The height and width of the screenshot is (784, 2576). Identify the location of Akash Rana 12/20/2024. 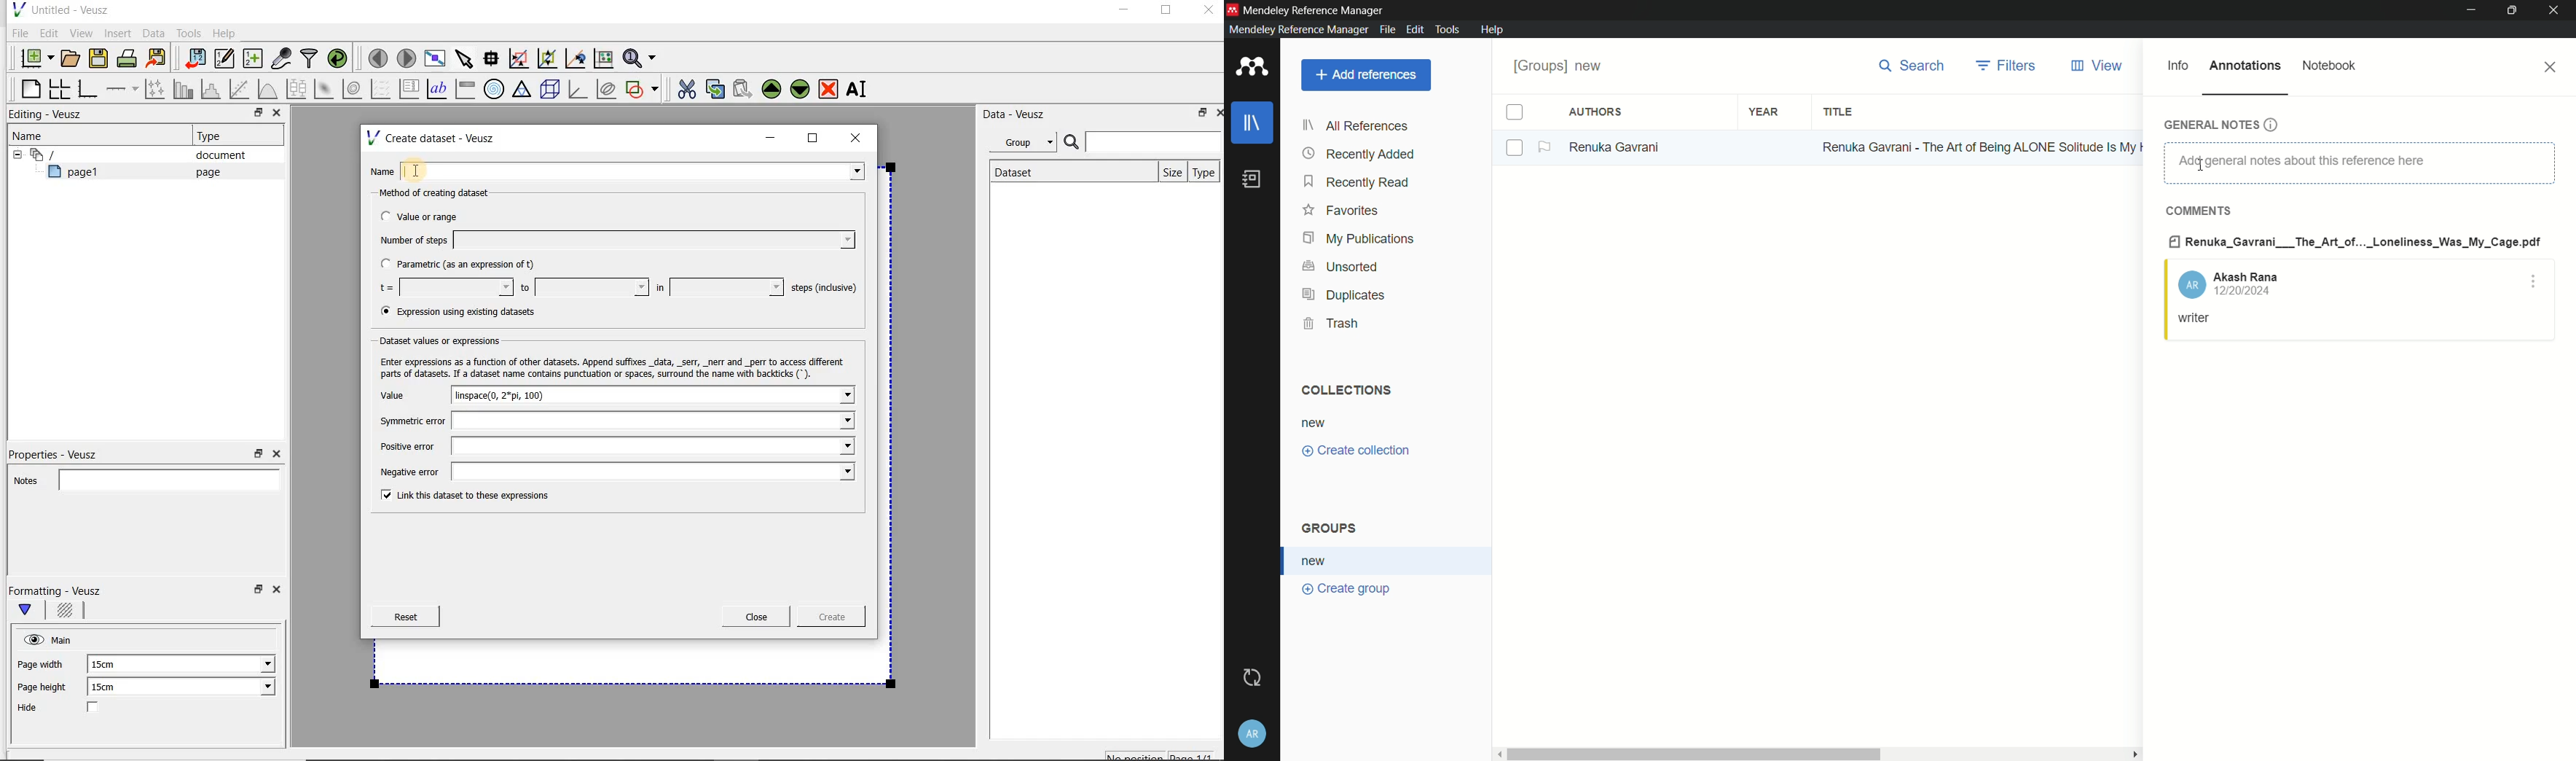
(2250, 285).